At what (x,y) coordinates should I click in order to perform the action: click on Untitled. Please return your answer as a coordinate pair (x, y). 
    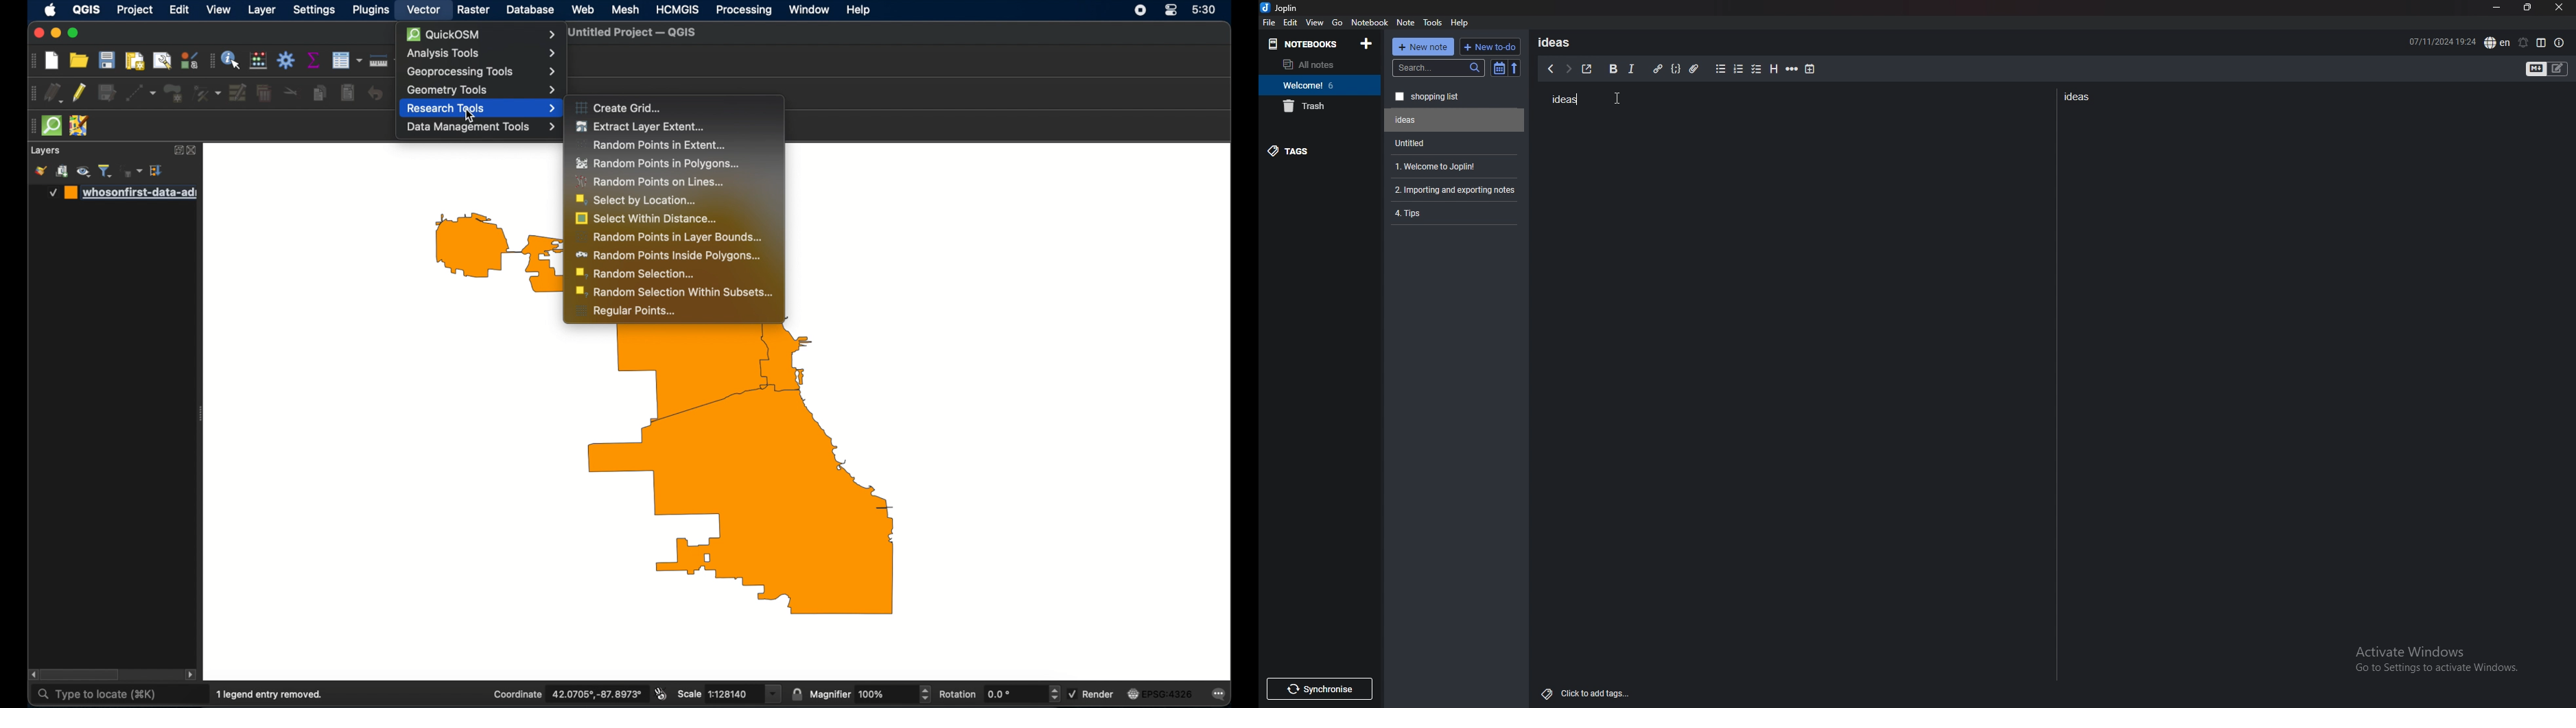
    Looking at the image, I should click on (1455, 120).